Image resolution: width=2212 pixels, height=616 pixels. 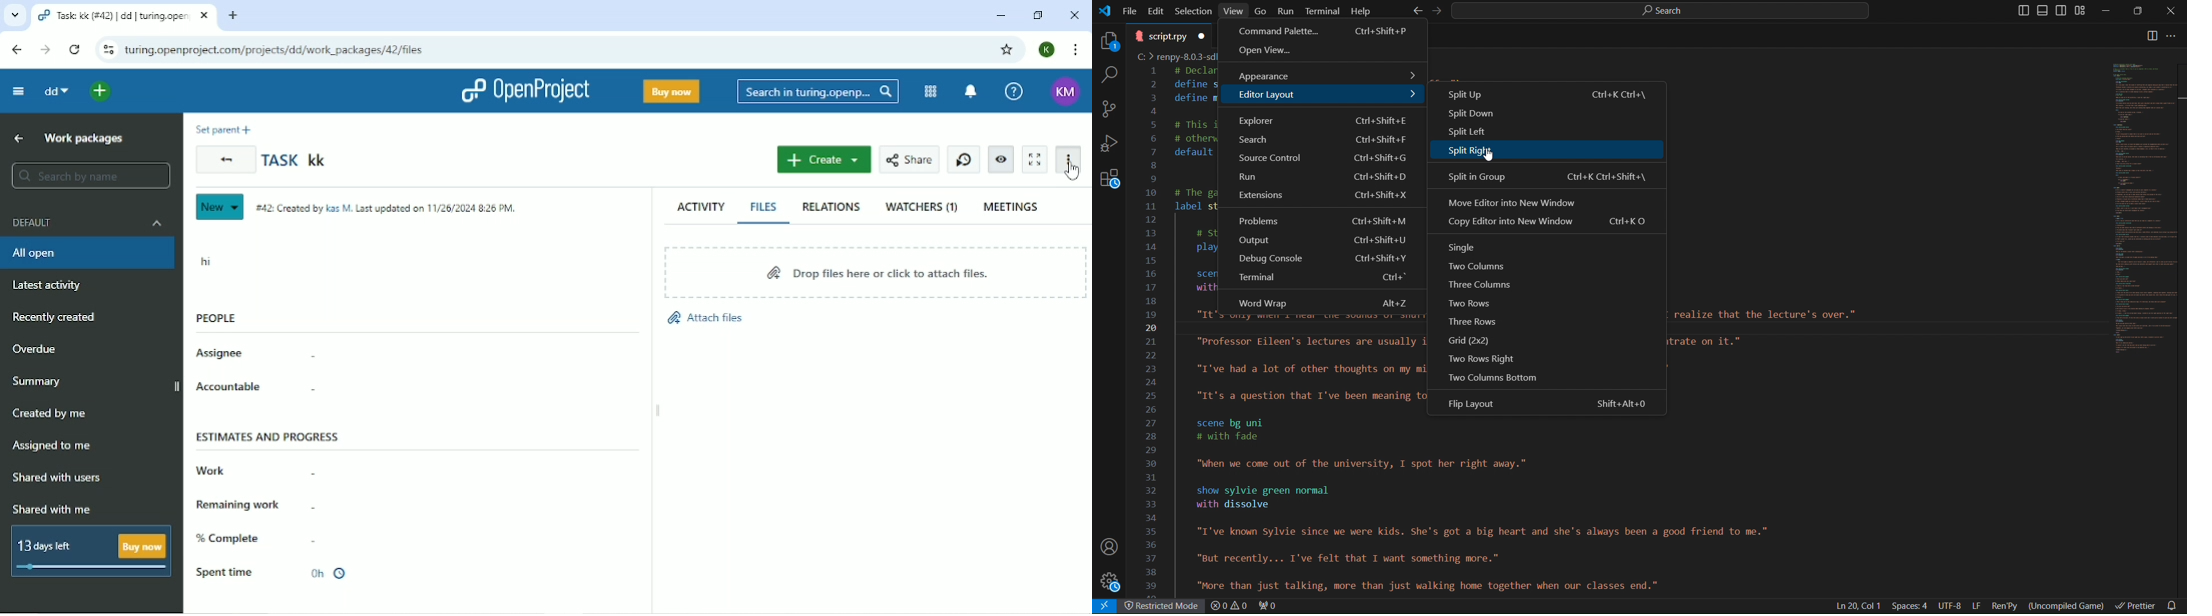 What do you see at coordinates (2069, 604) in the screenshot?
I see `(Uncompiled game)` at bounding box center [2069, 604].